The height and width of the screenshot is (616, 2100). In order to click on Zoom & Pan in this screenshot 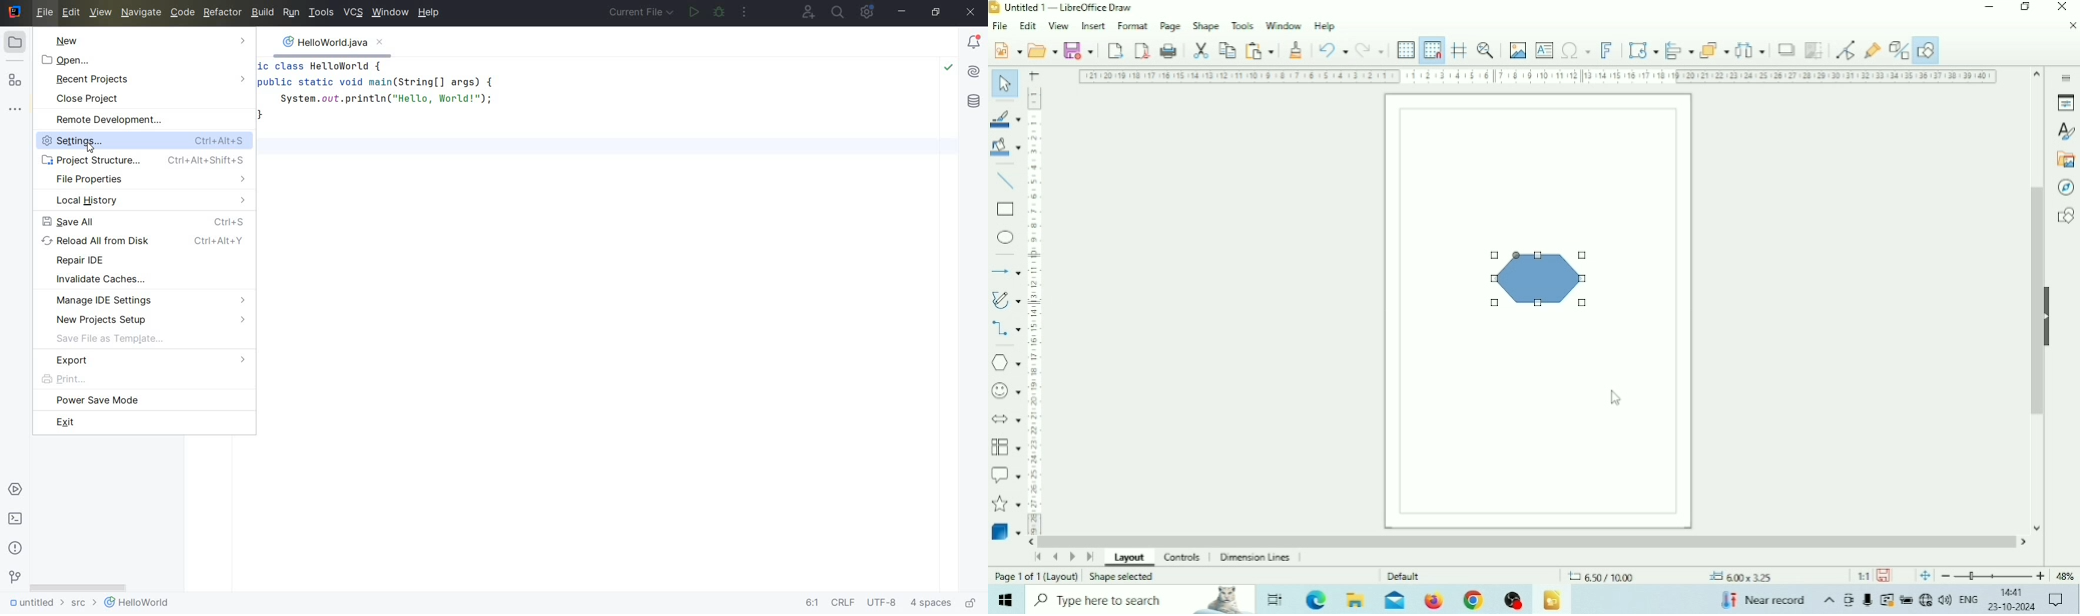, I will do `click(1486, 49)`.